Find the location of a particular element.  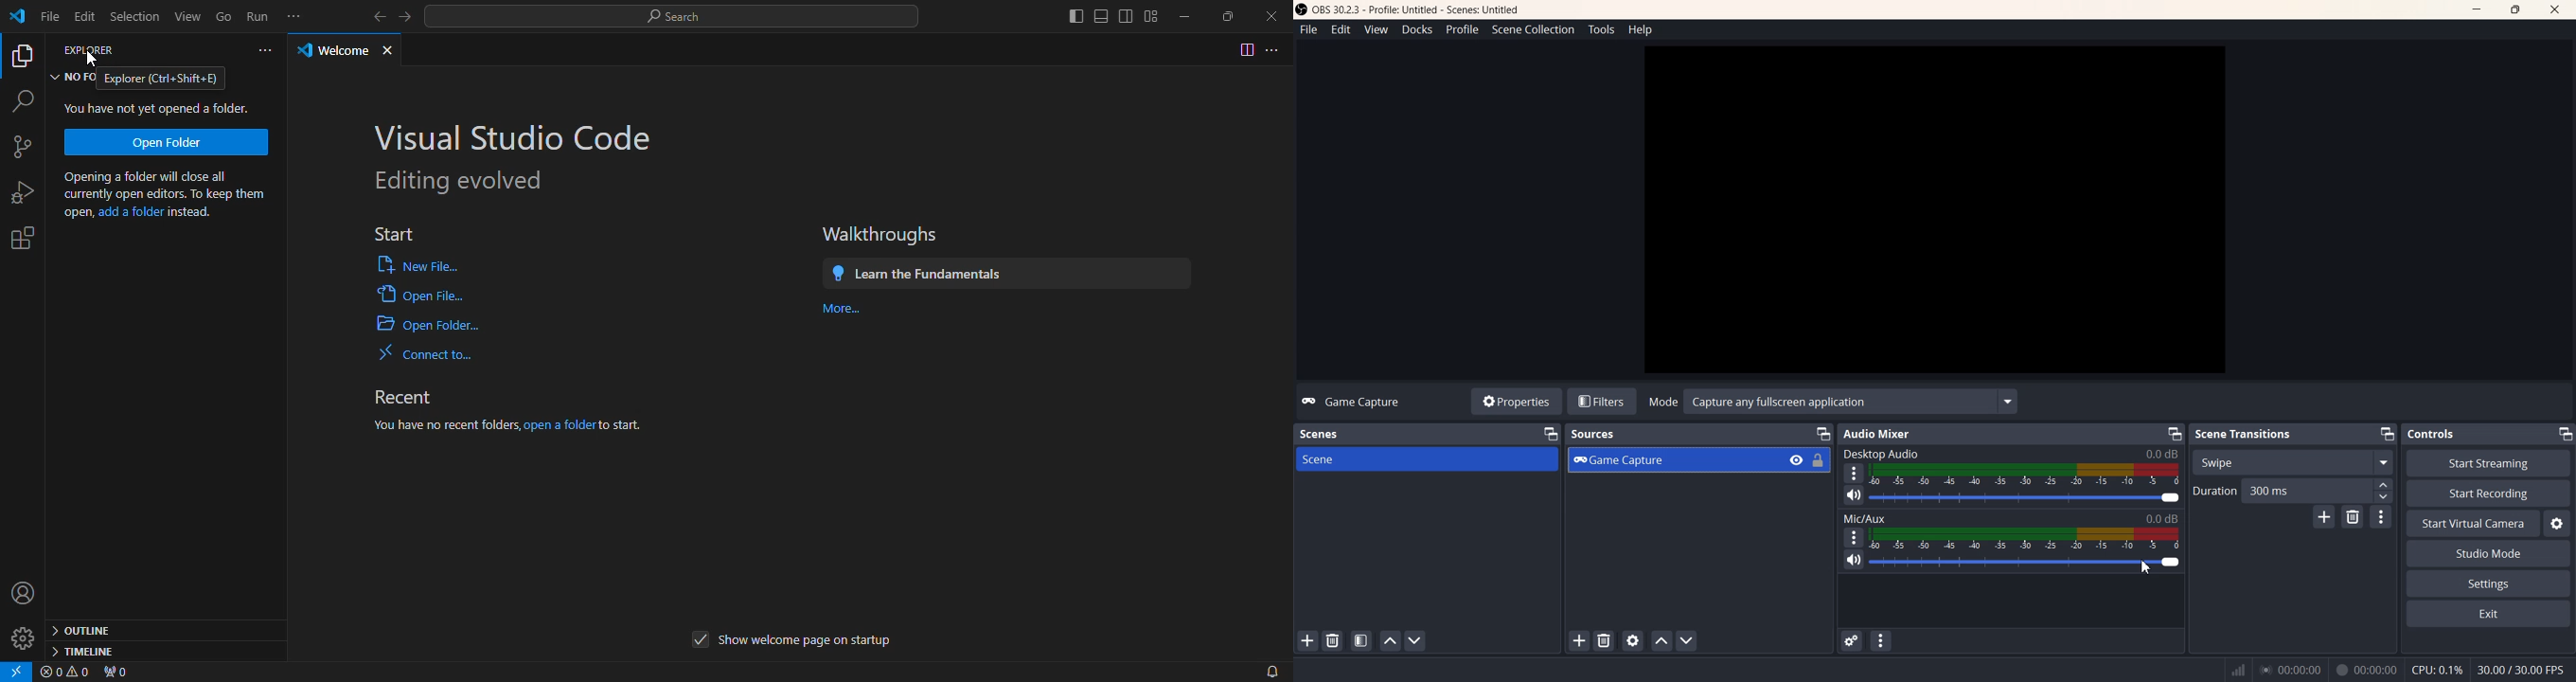

Move Source Down is located at coordinates (1687, 640).